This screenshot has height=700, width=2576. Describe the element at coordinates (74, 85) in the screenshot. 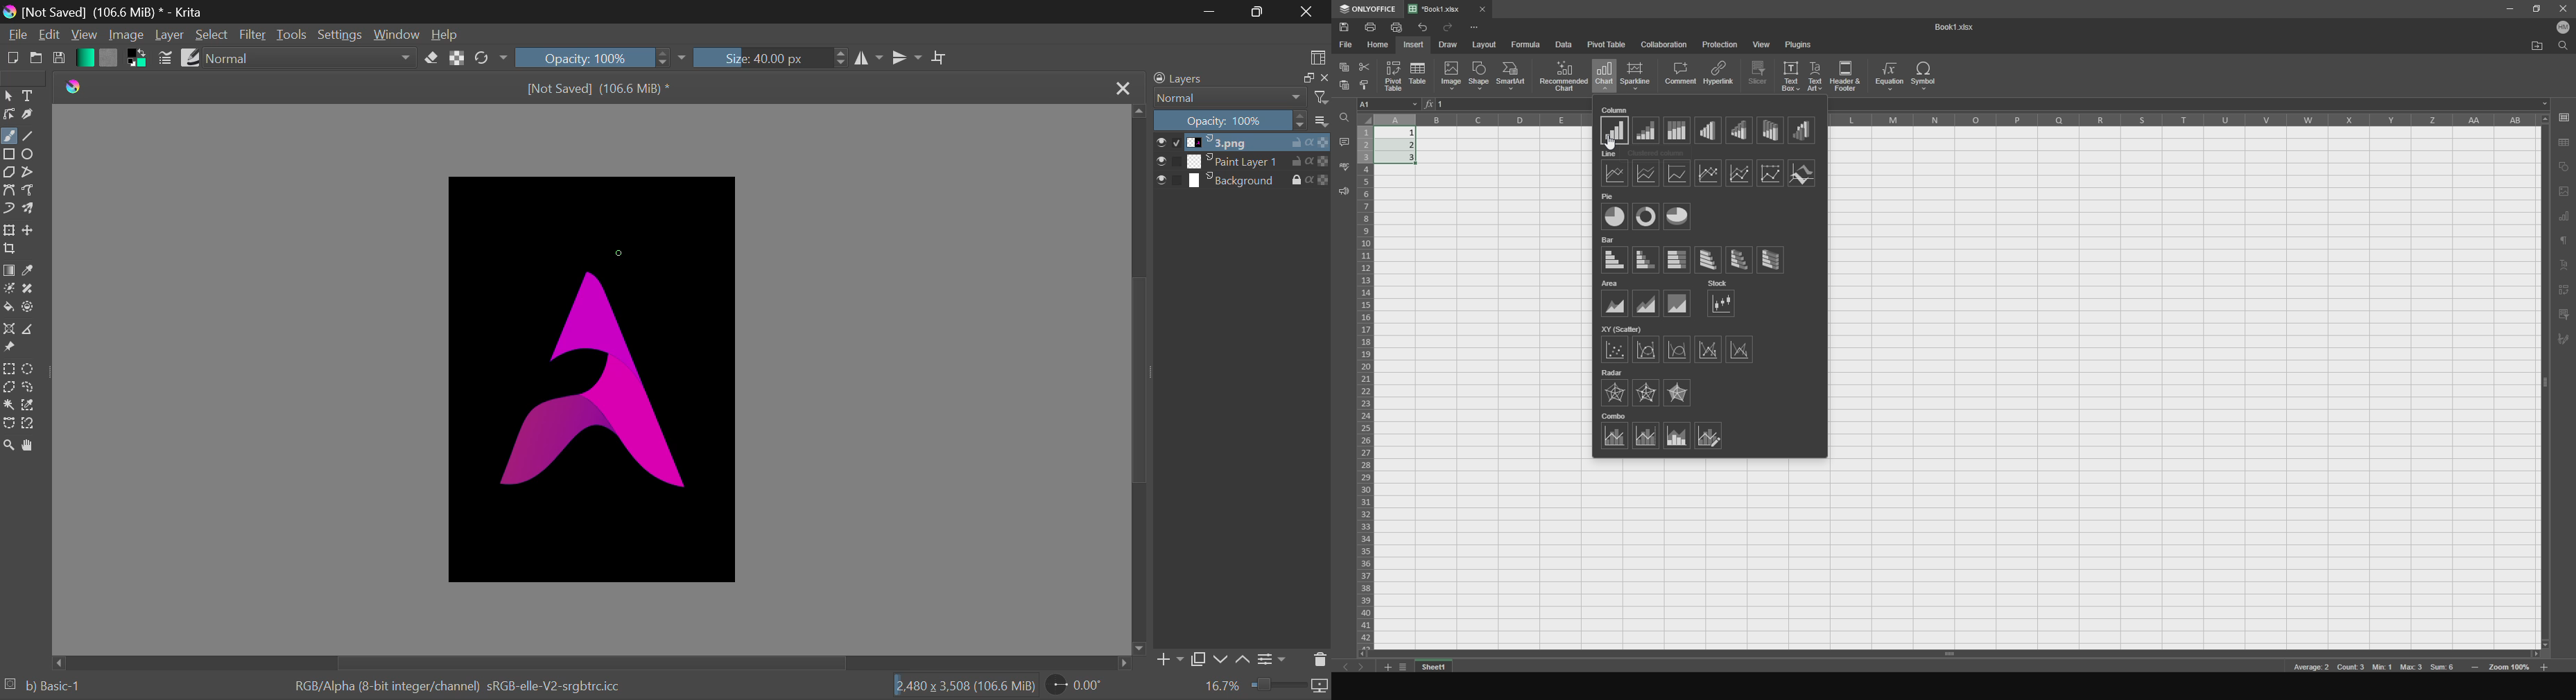

I see `Krita Logo` at that location.